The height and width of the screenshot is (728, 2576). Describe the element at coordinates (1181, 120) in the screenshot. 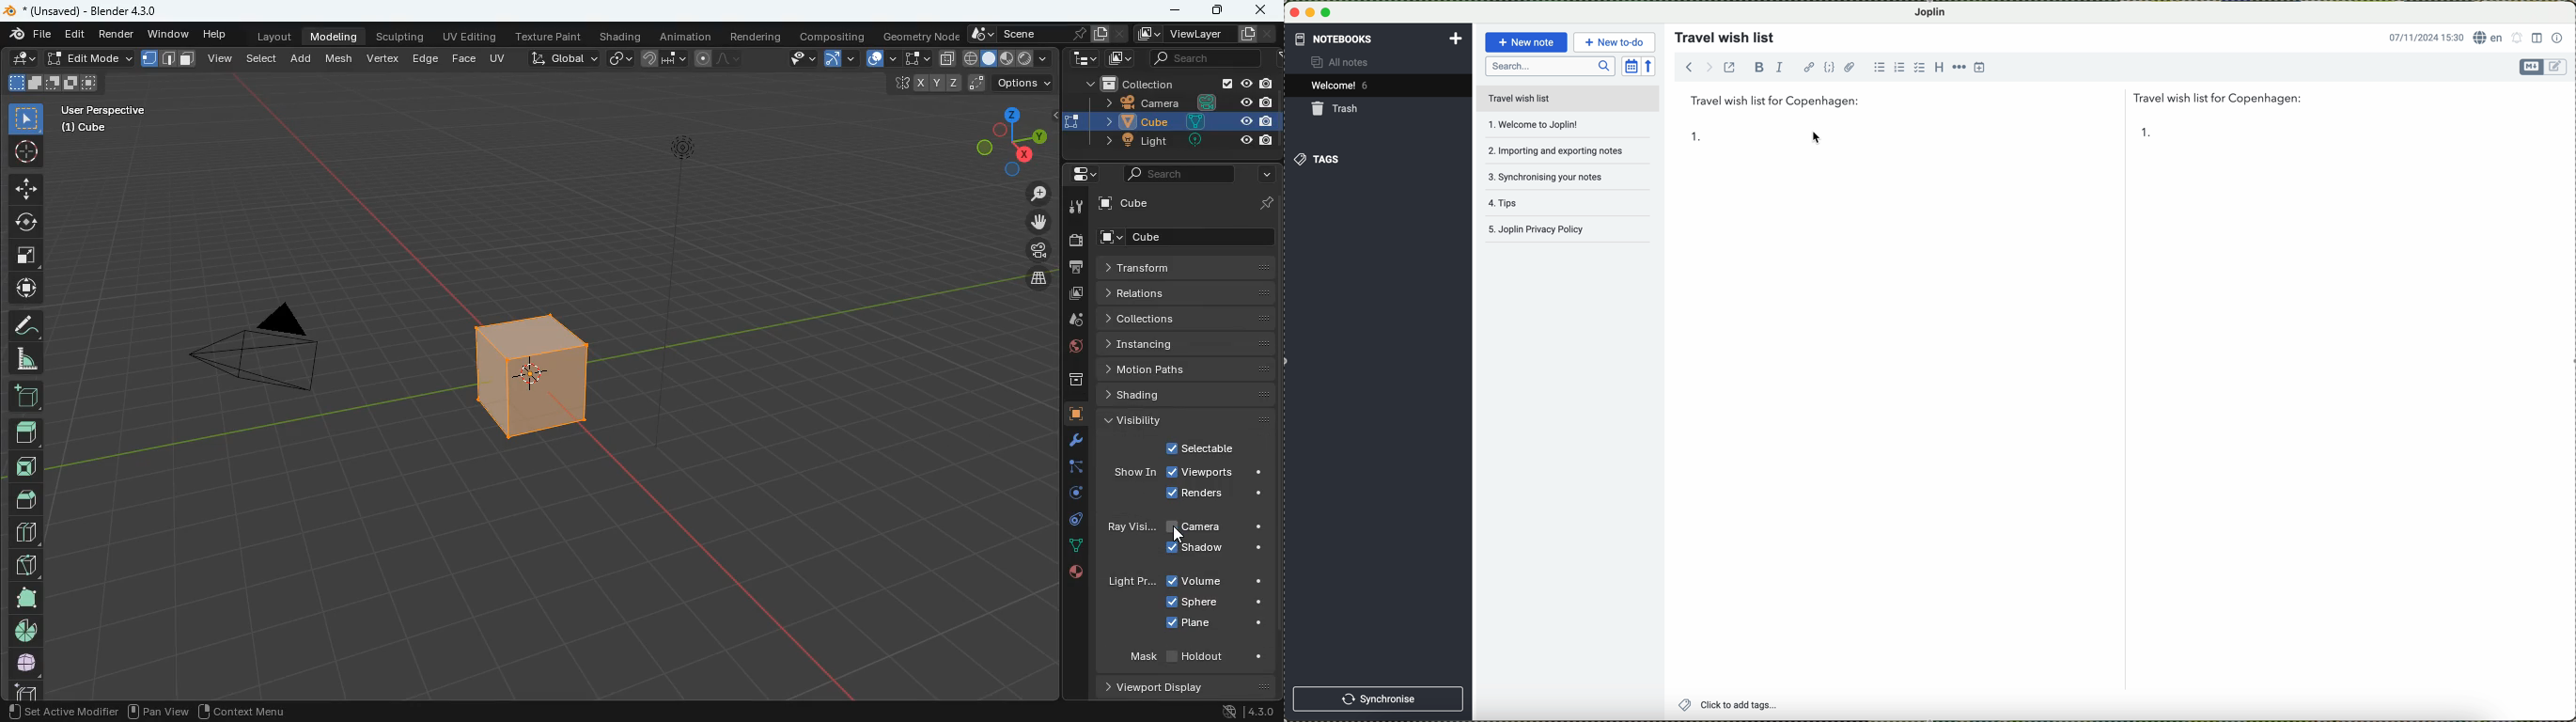

I see `cube` at that location.